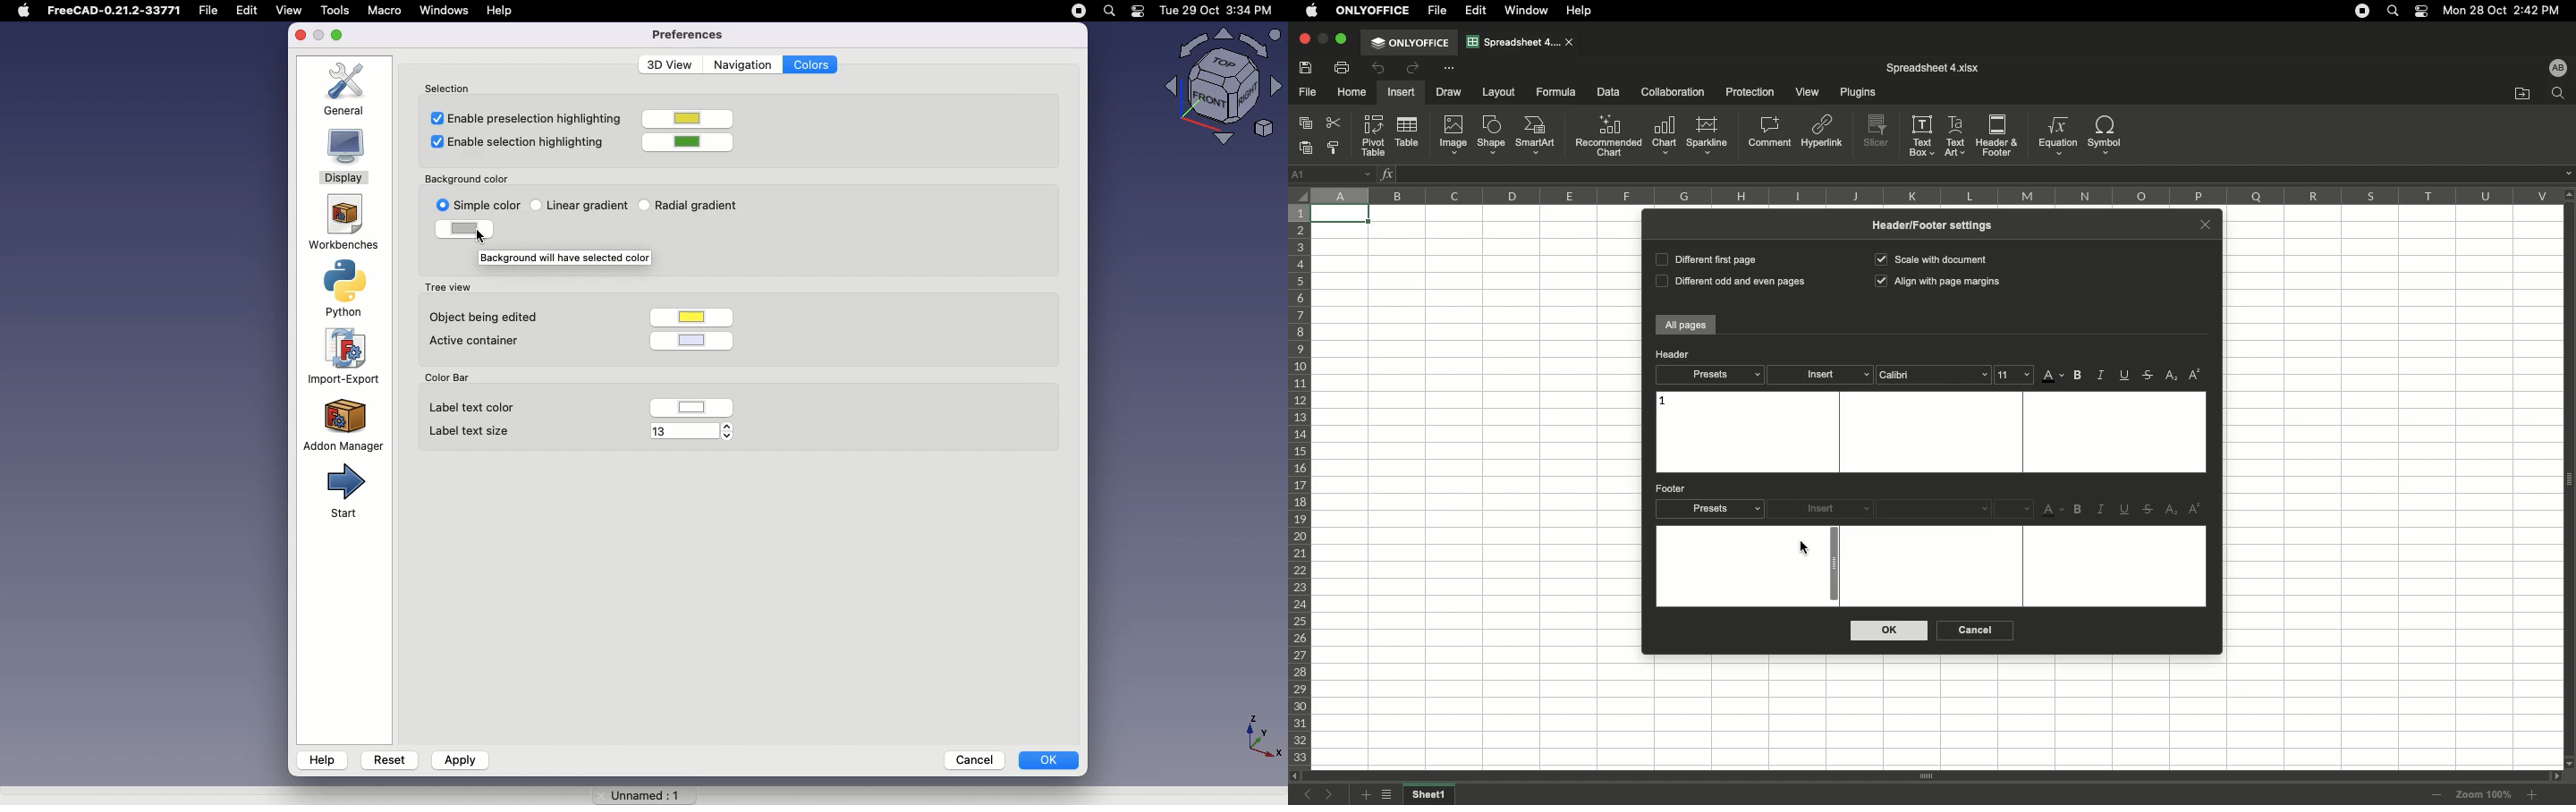 The width and height of the screenshot is (2576, 812). What do you see at coordinates (2150, 375) in the screenshot?
I see `Strikethrough` at bounding box center [2150, 375].